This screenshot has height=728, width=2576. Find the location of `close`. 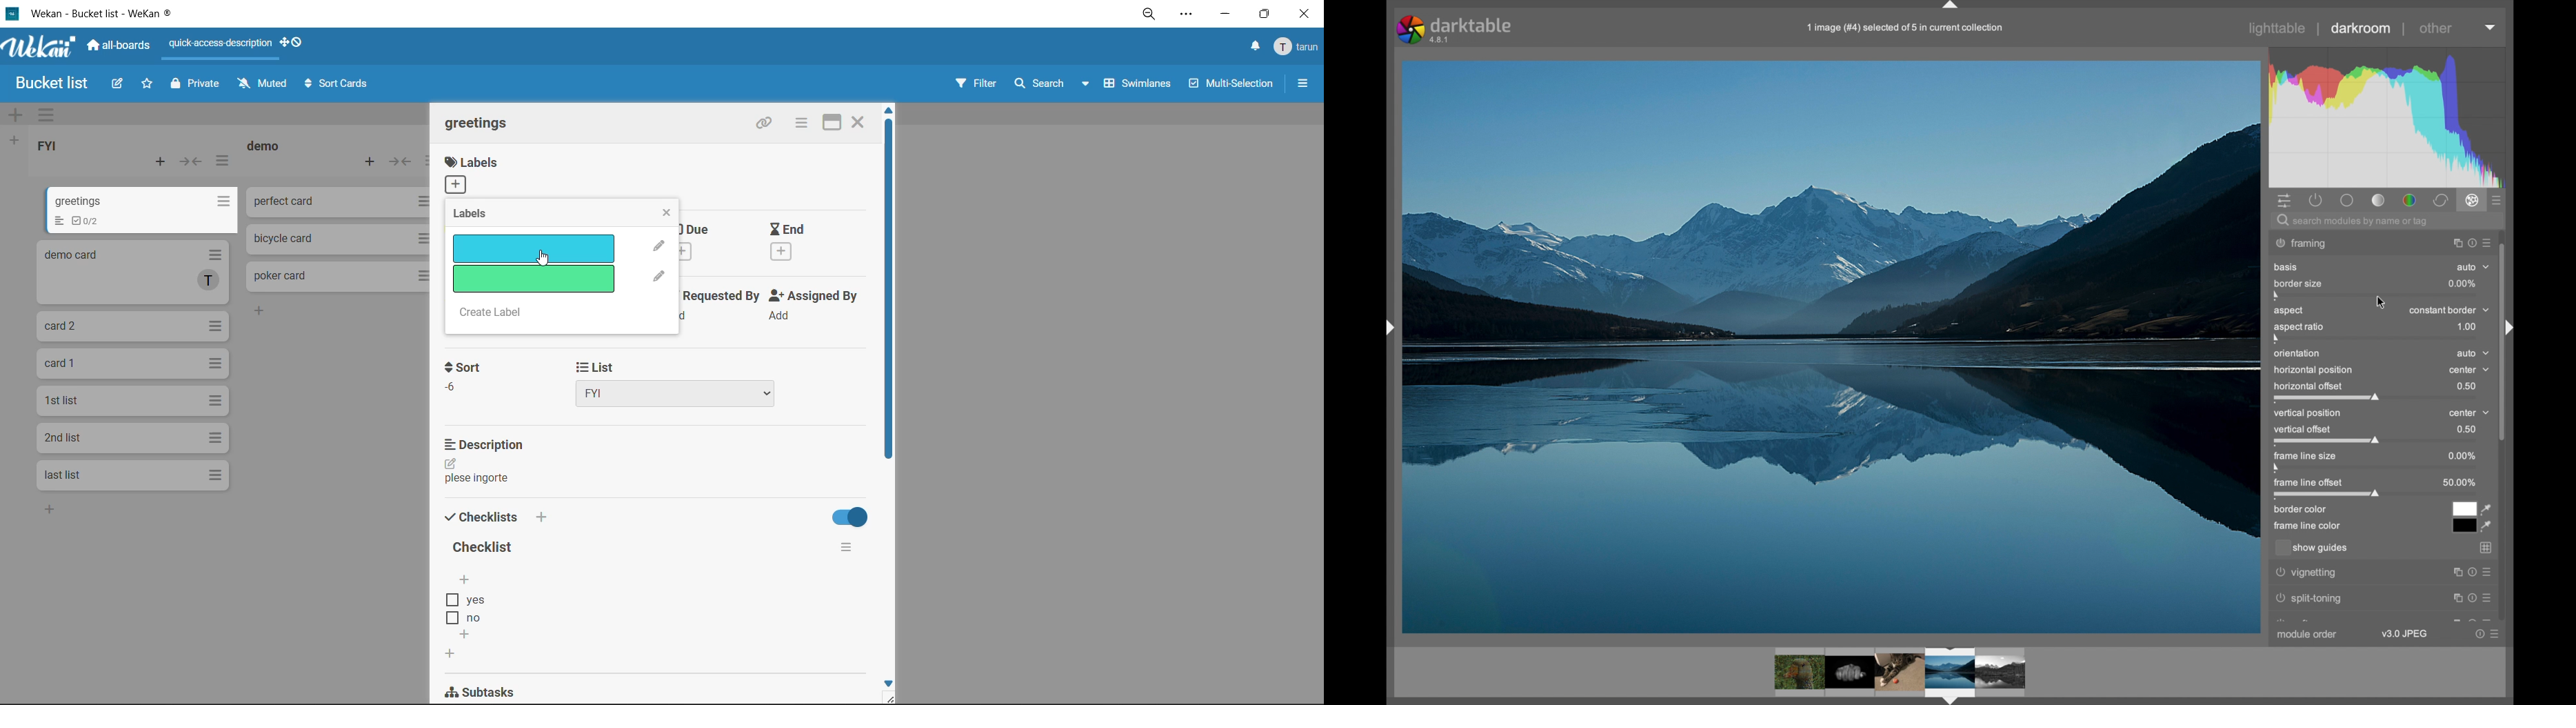

close is located at coordinates (1305, 14).